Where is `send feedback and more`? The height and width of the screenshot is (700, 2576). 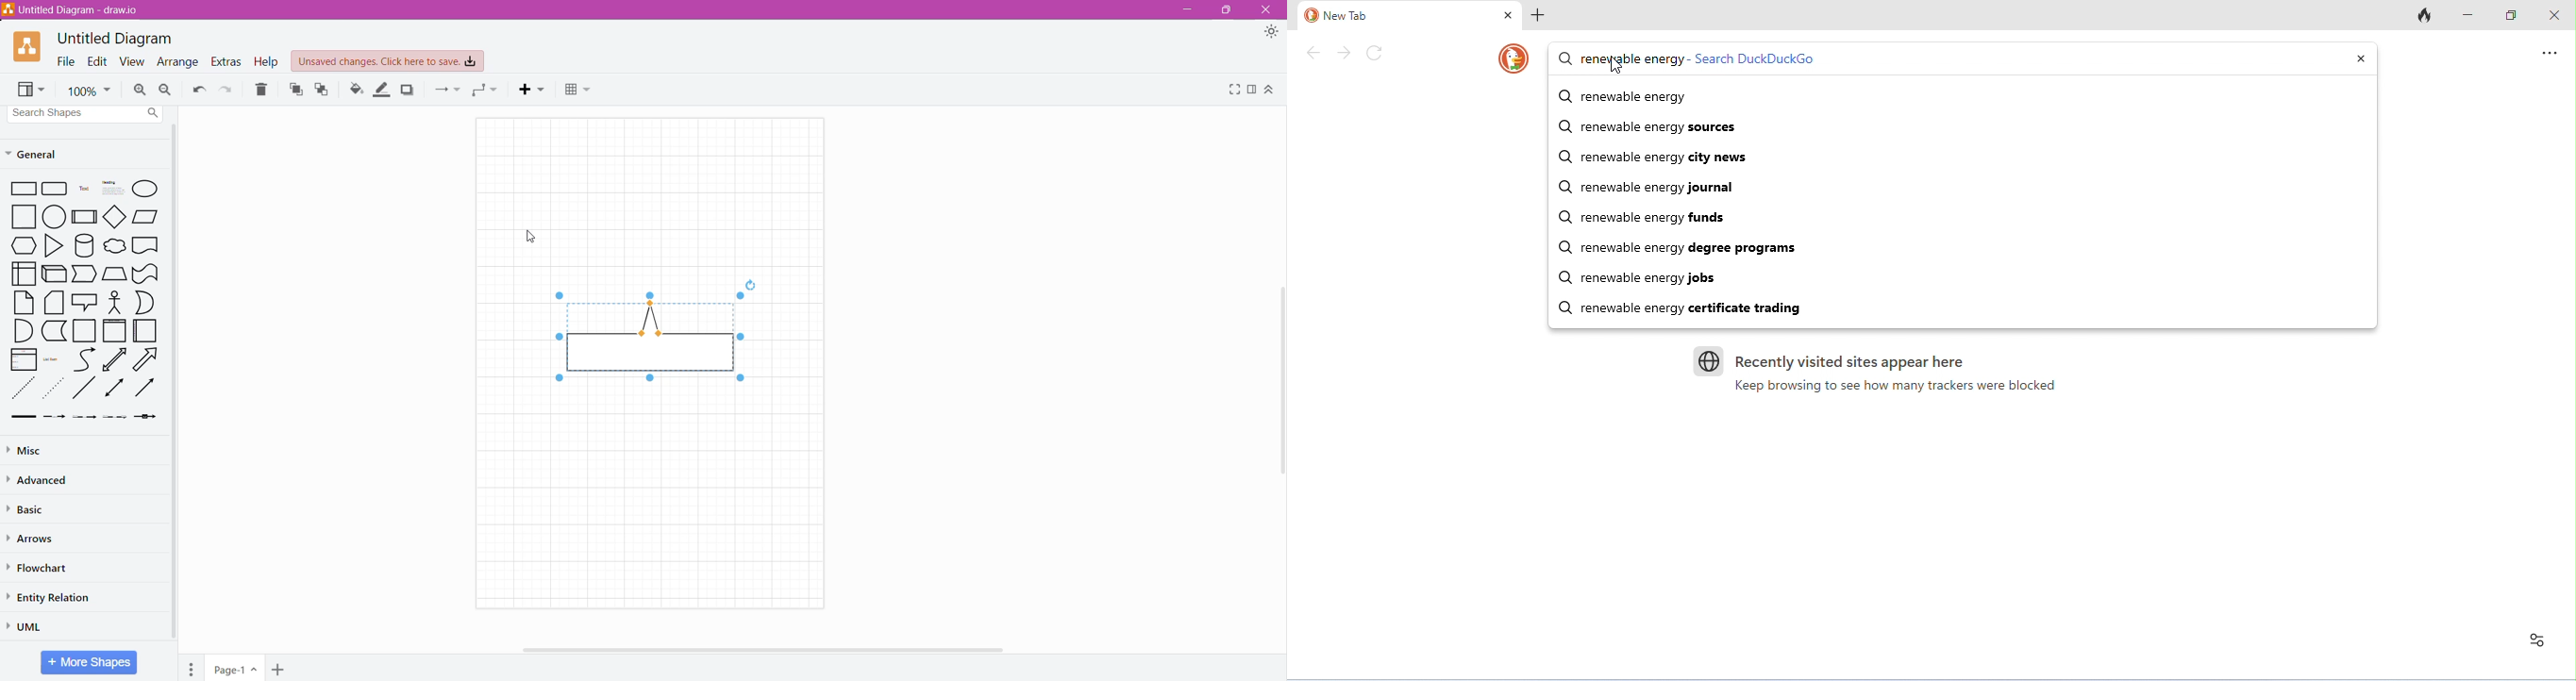
send feedback and more is located at coordinates (2550, 53).